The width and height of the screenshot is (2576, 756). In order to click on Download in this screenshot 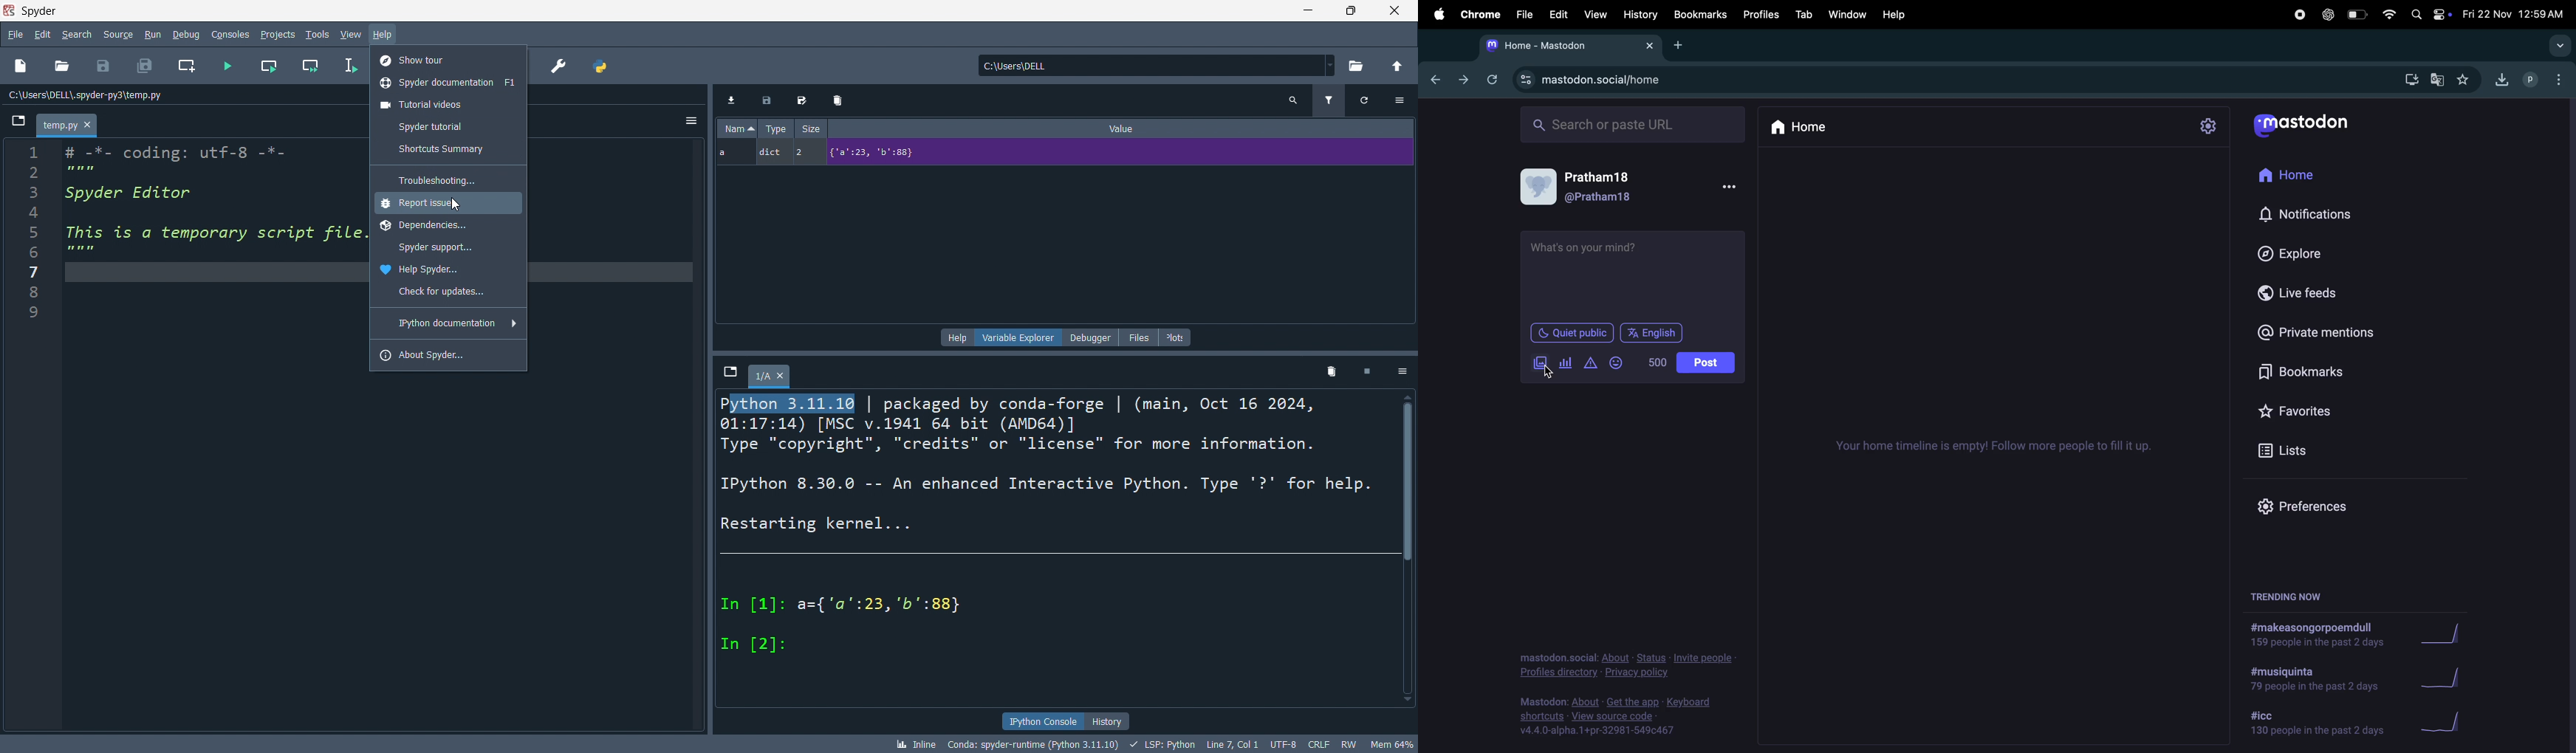, I will do `click(732, 100)`.